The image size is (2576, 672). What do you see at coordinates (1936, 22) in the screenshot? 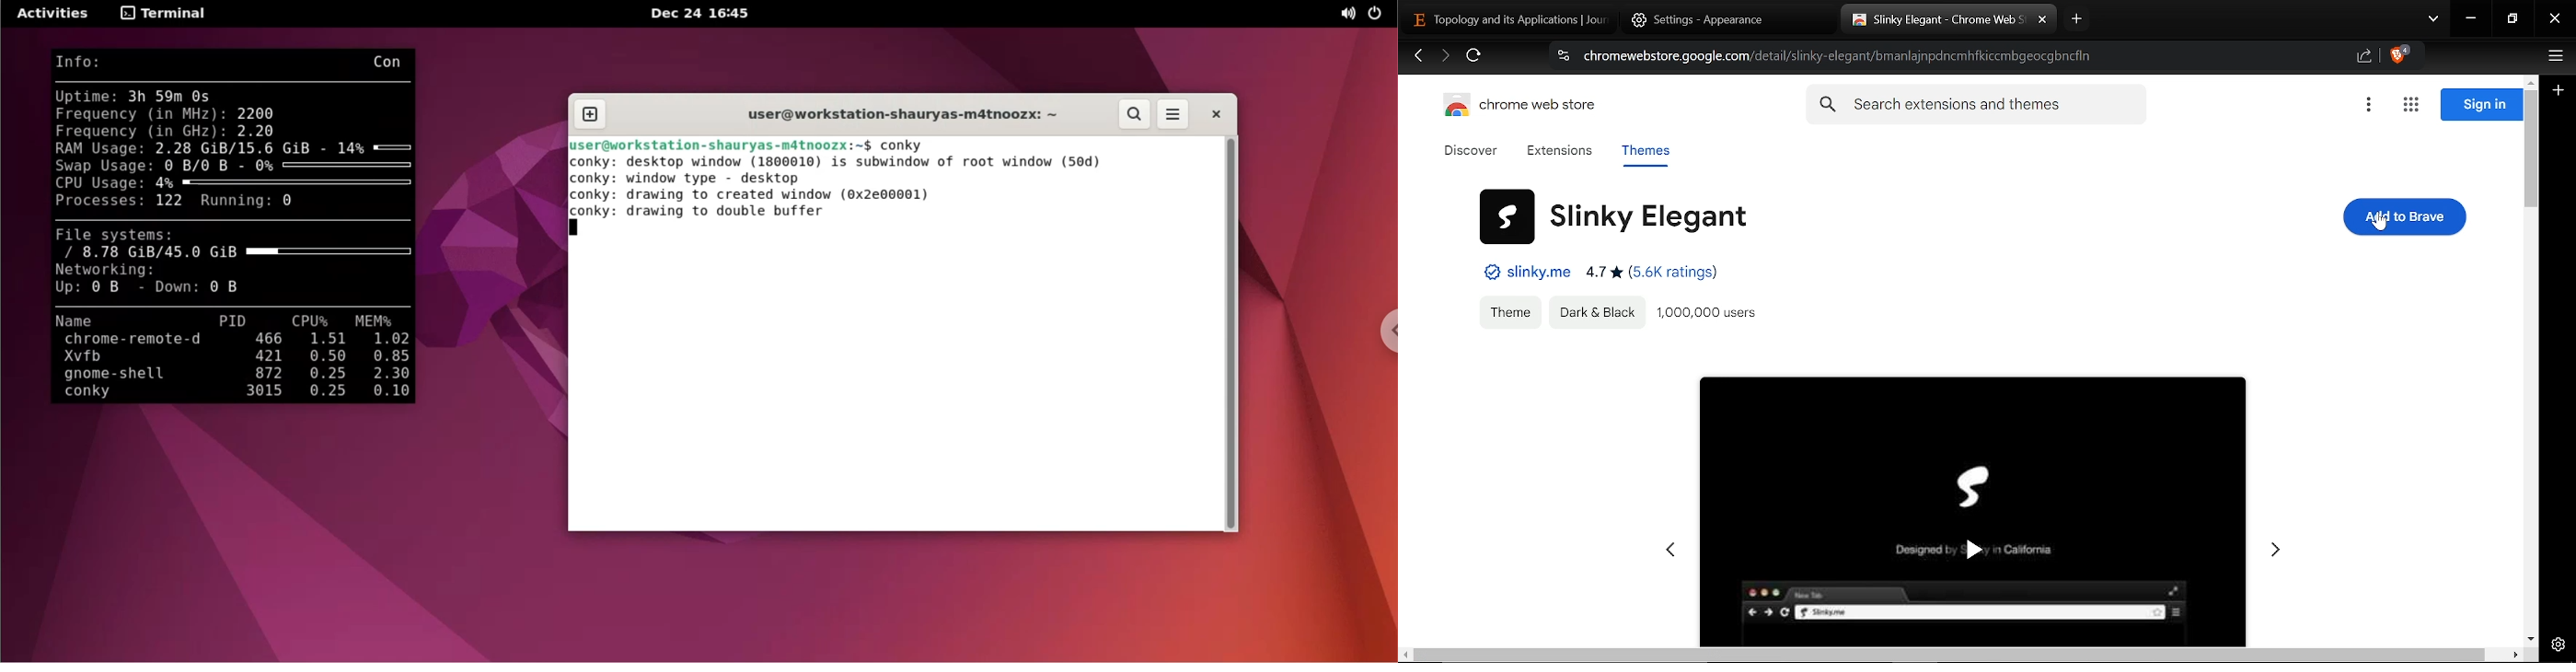
I see `Current tab` at bounding box center [1936, 22].